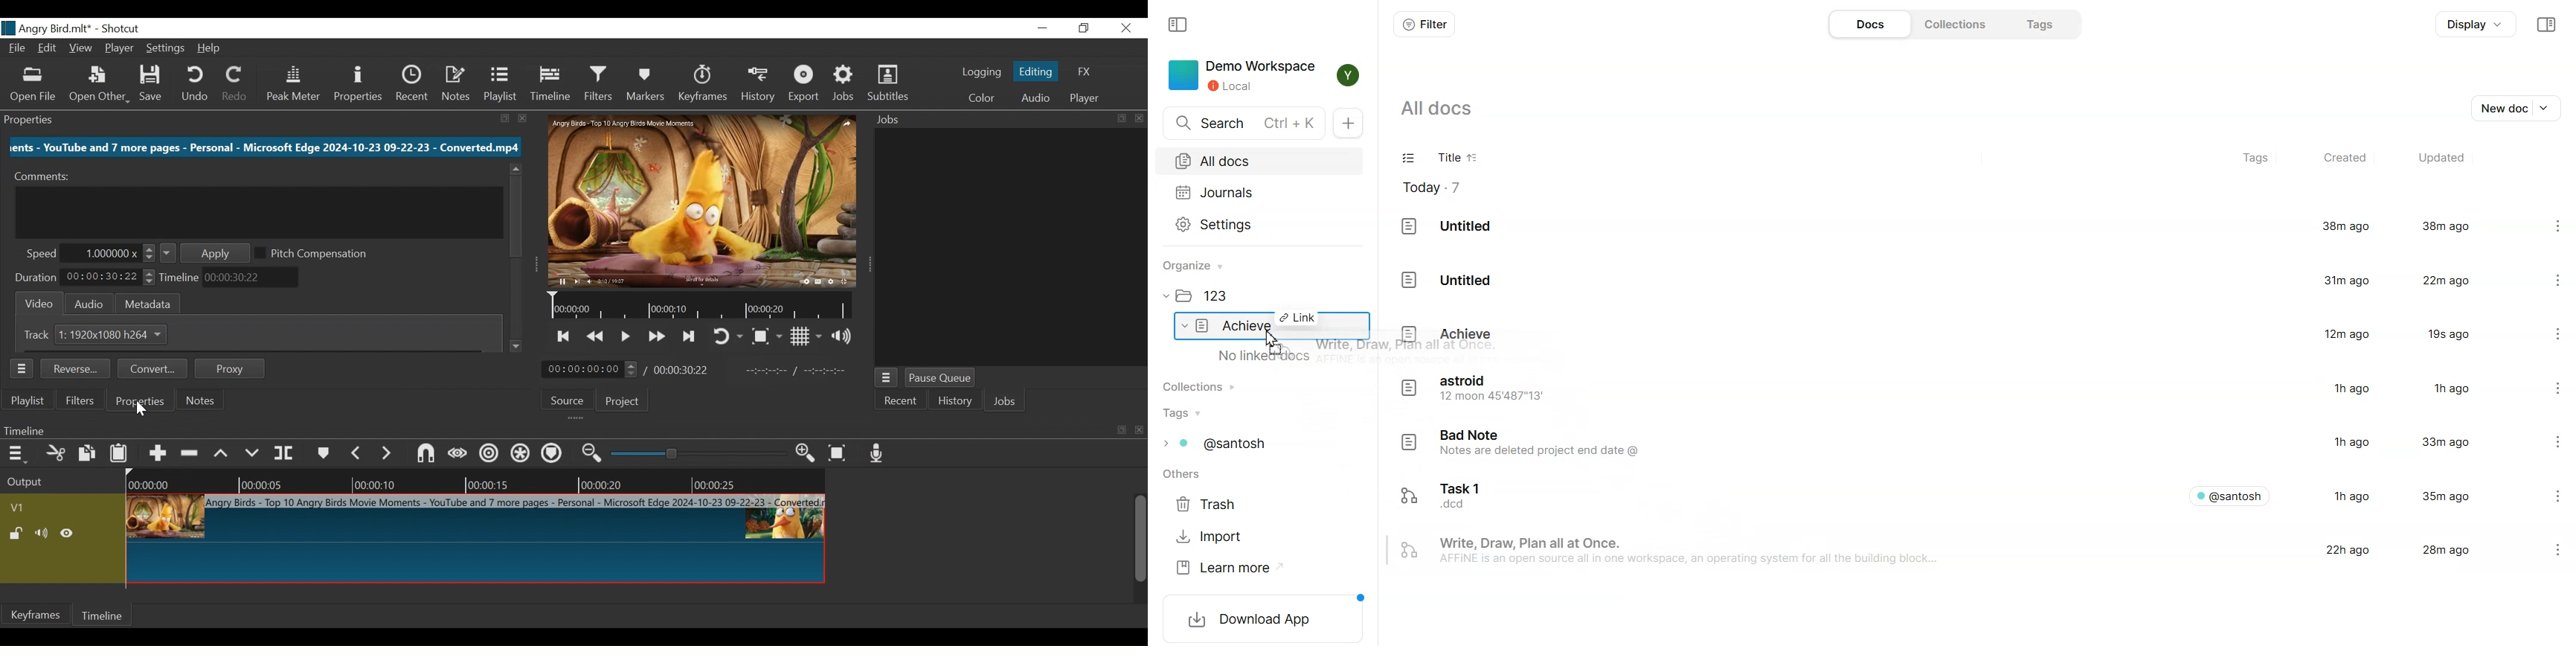  I want to click on Color, so click(979, 97).